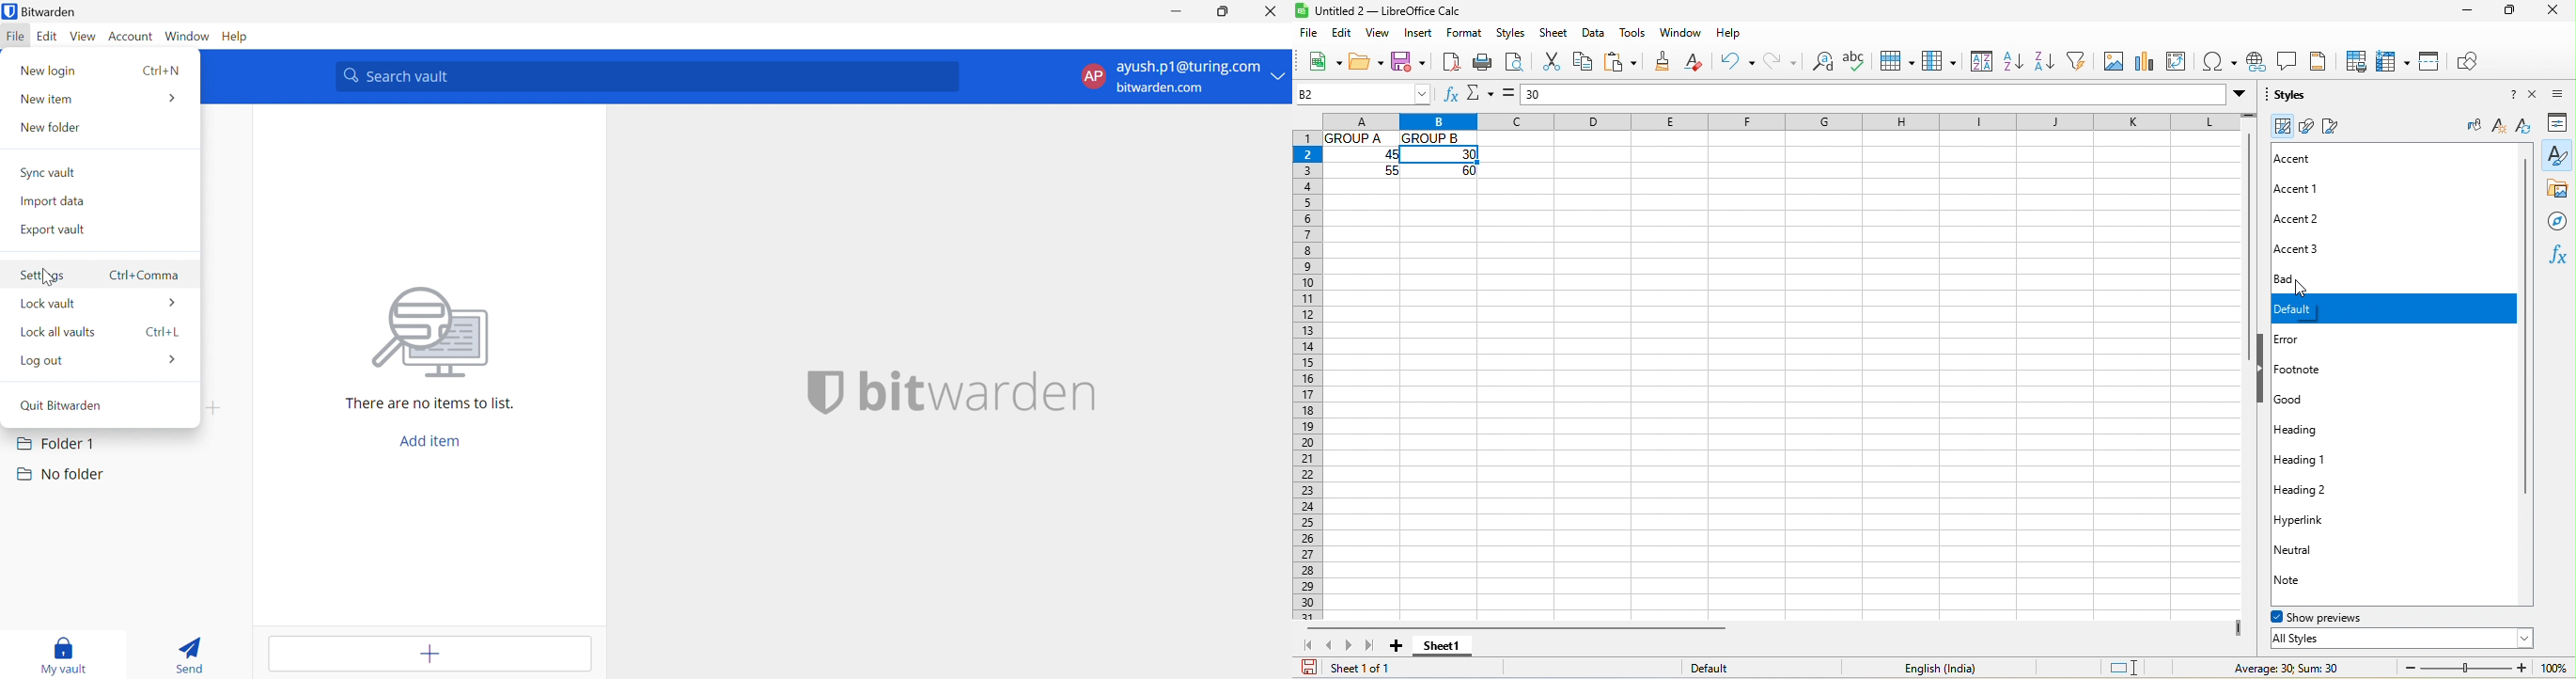 The image size is (2576, 700). Describe the element at coordinates (2238, 625) in the screenshot. I see `drag to view more columns` at that location.